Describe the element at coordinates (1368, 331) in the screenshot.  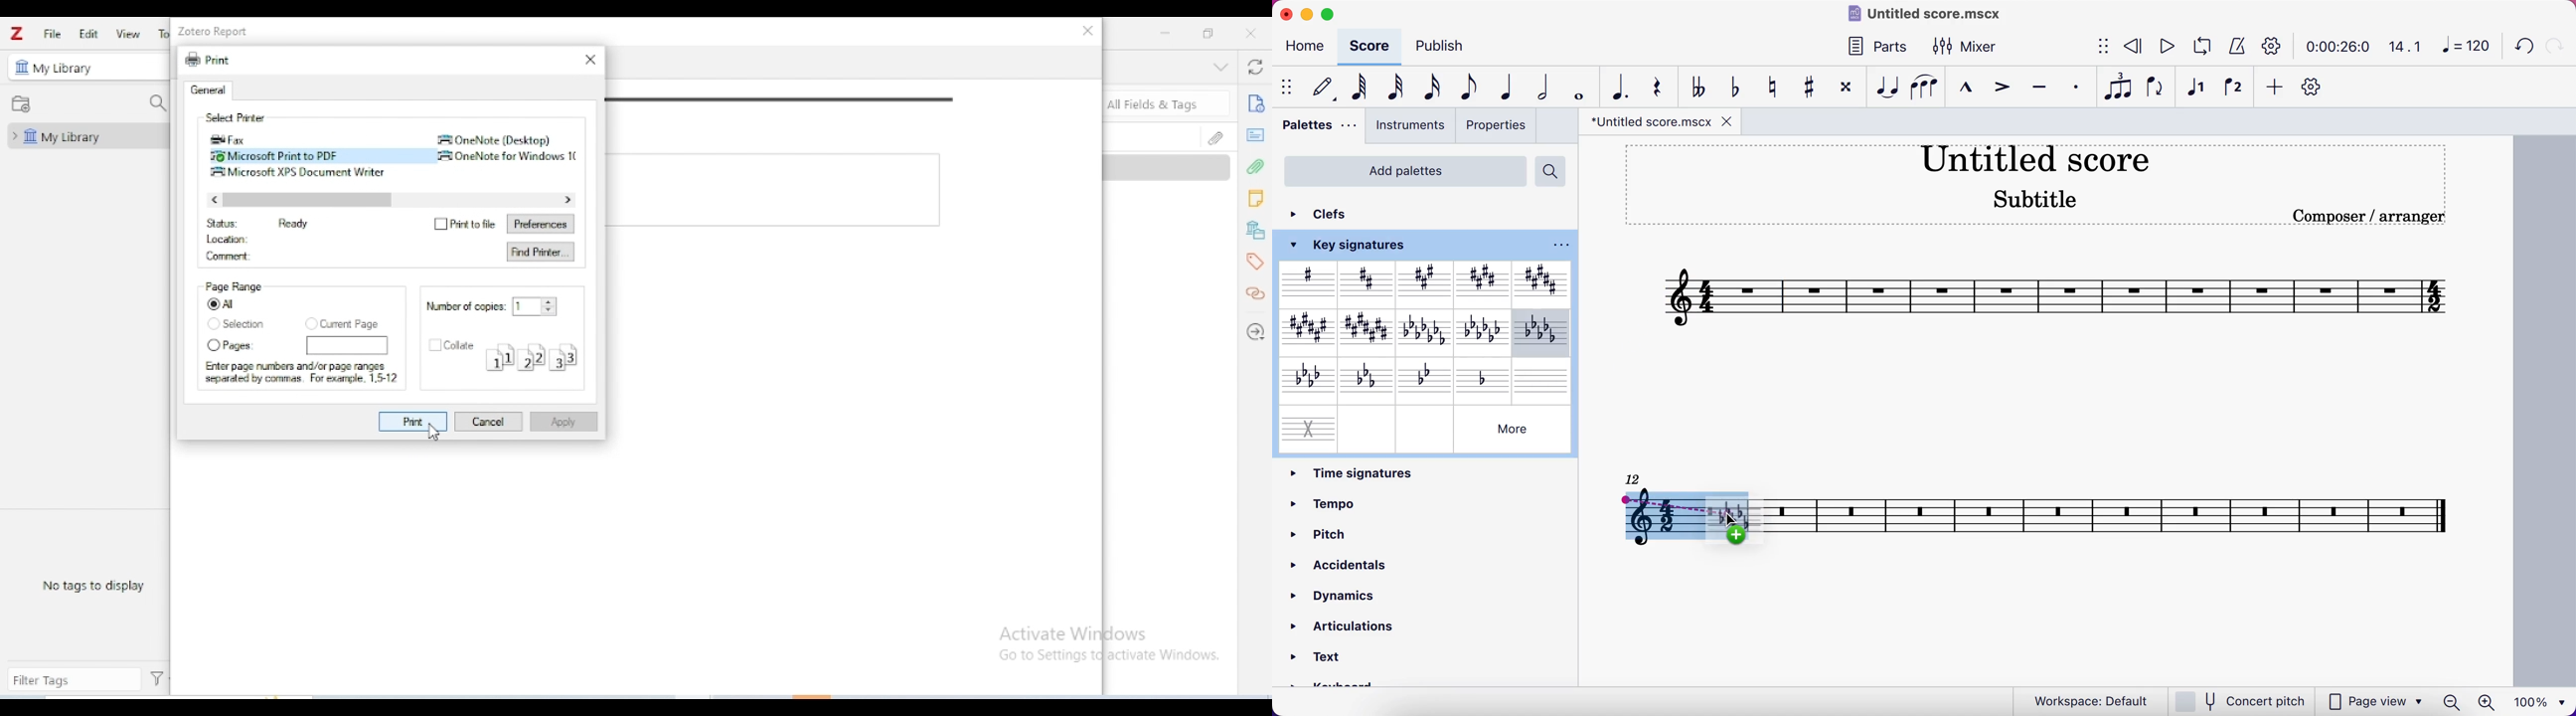
I see `C major` at that location.